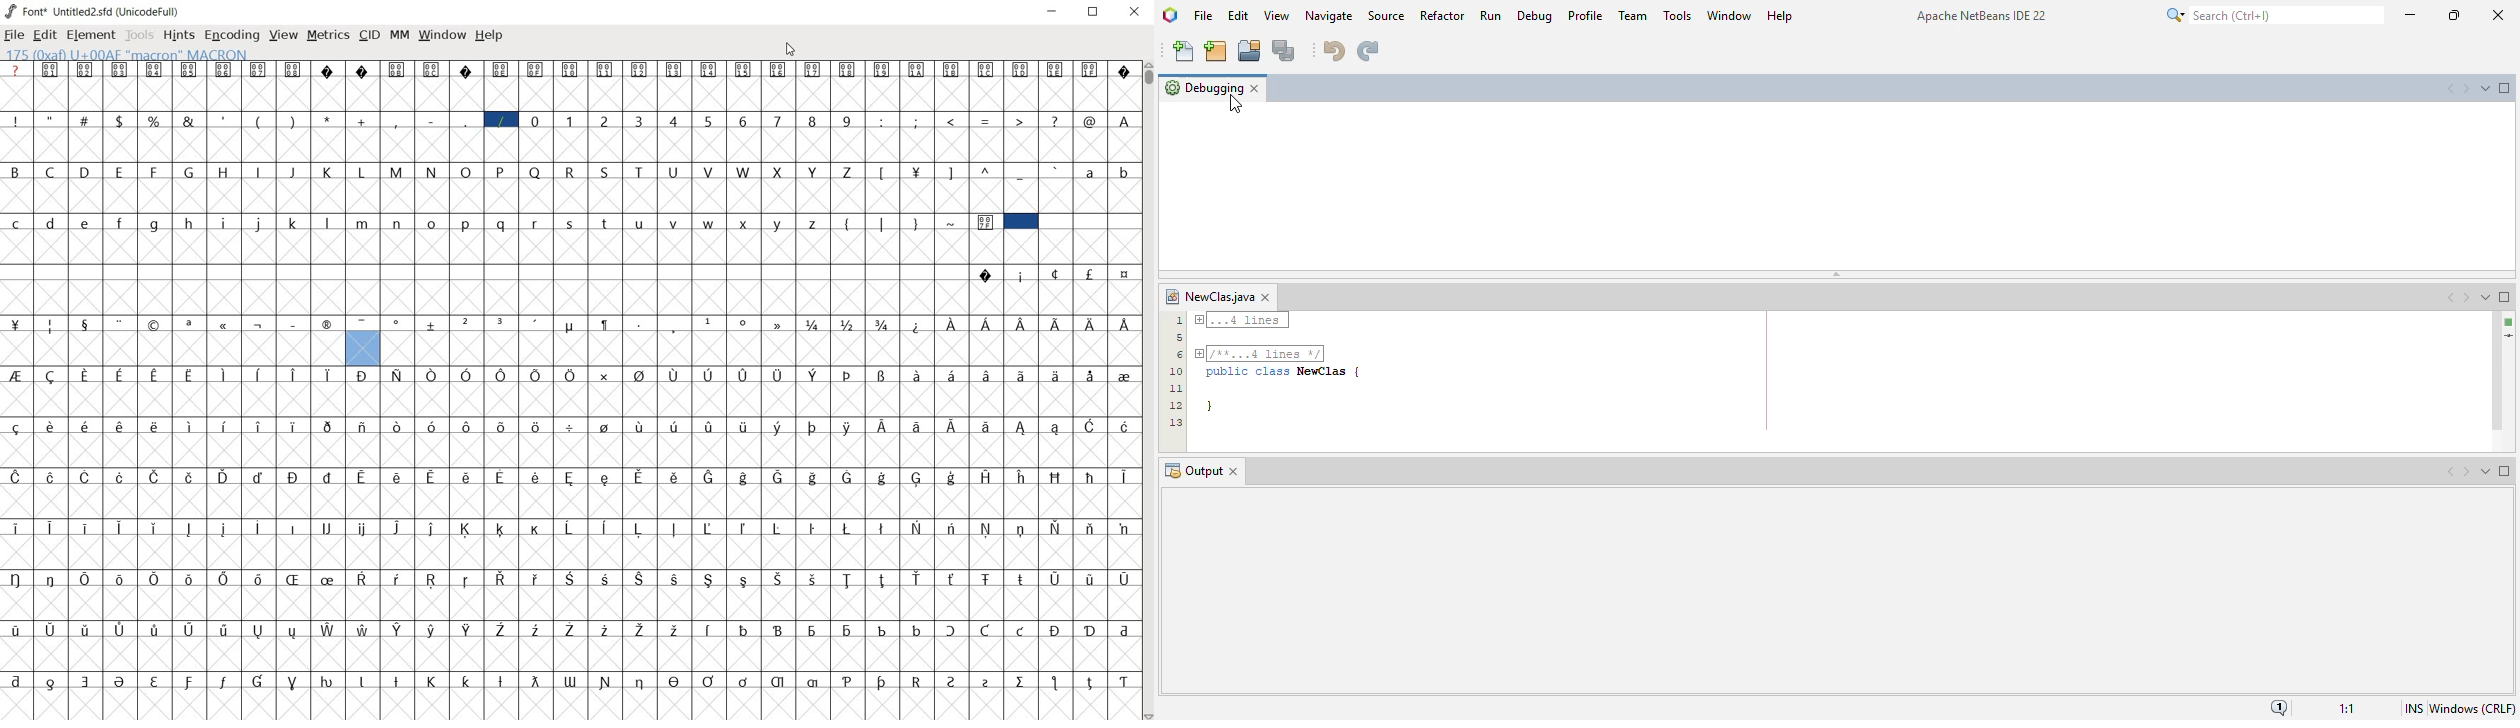 This screenshot has height=728, width=2520. Describe the element at coordinates (442, 35) in the screenshot. I see `window` at that location.